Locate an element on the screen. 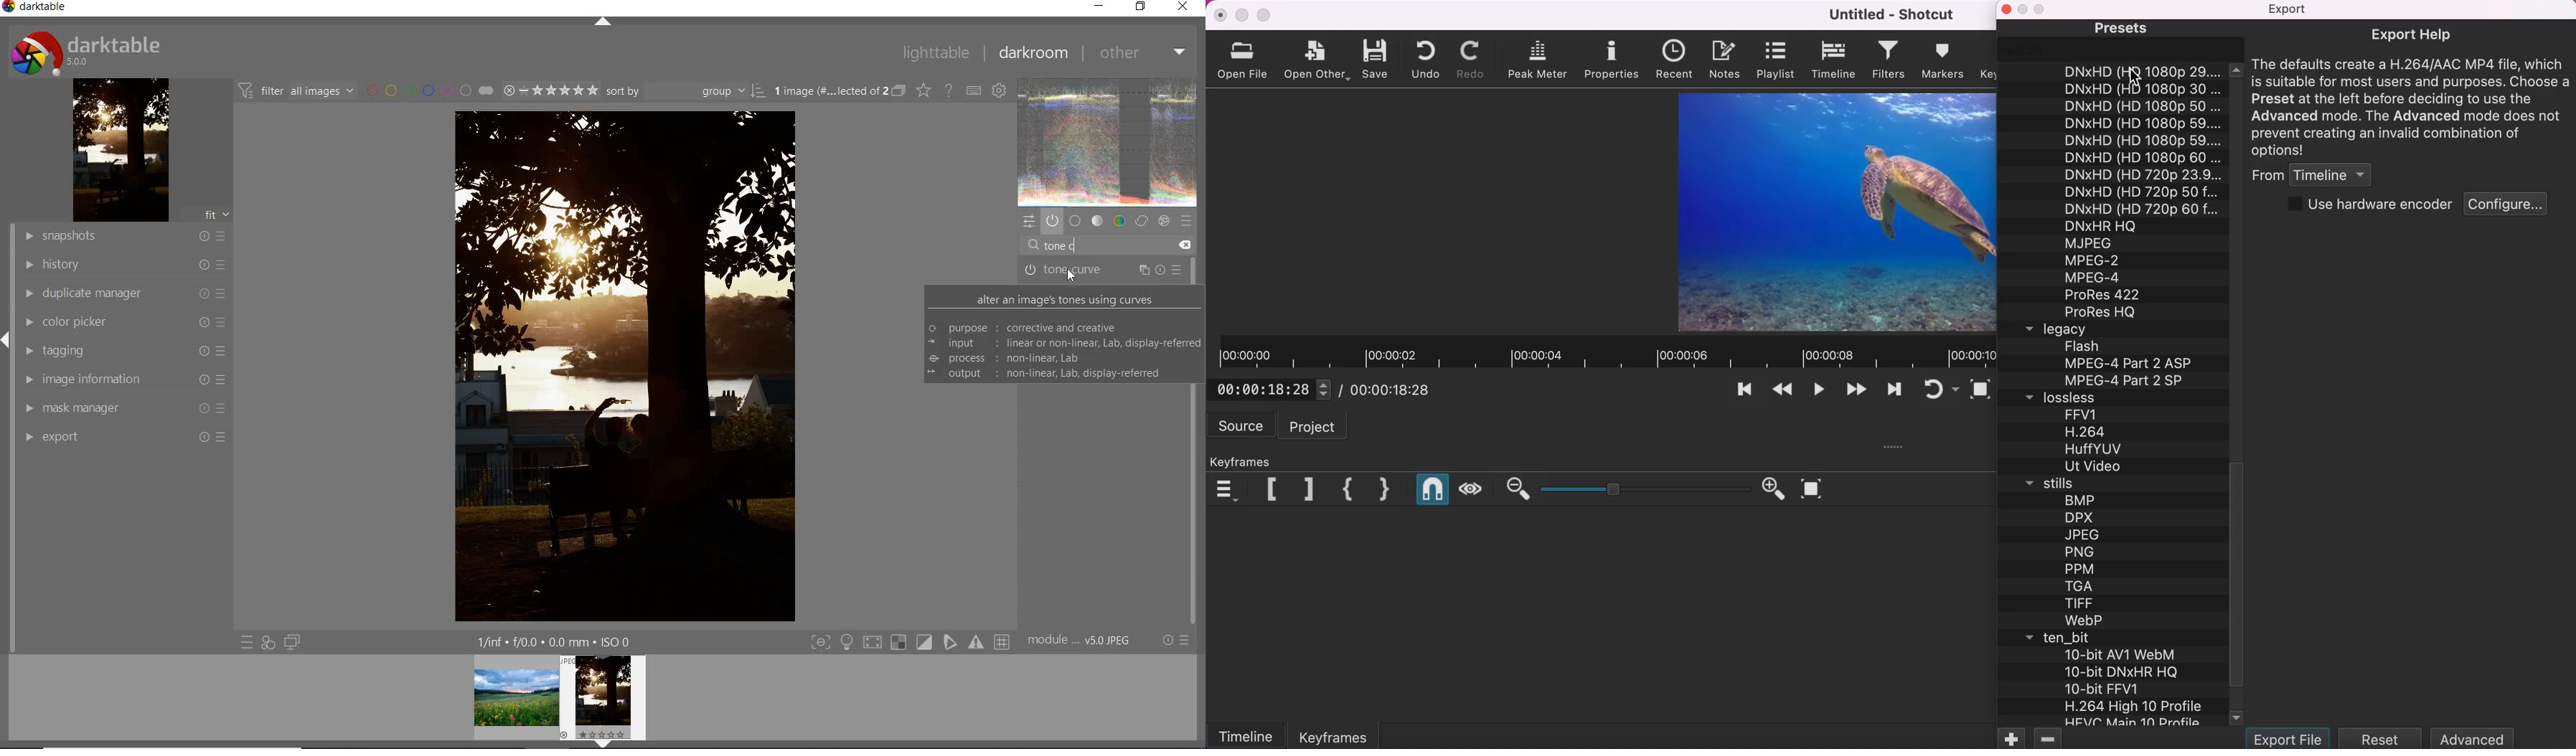 The width and height of the screenshot is (2576, 756). redo is located at coordinates (1472, 58).